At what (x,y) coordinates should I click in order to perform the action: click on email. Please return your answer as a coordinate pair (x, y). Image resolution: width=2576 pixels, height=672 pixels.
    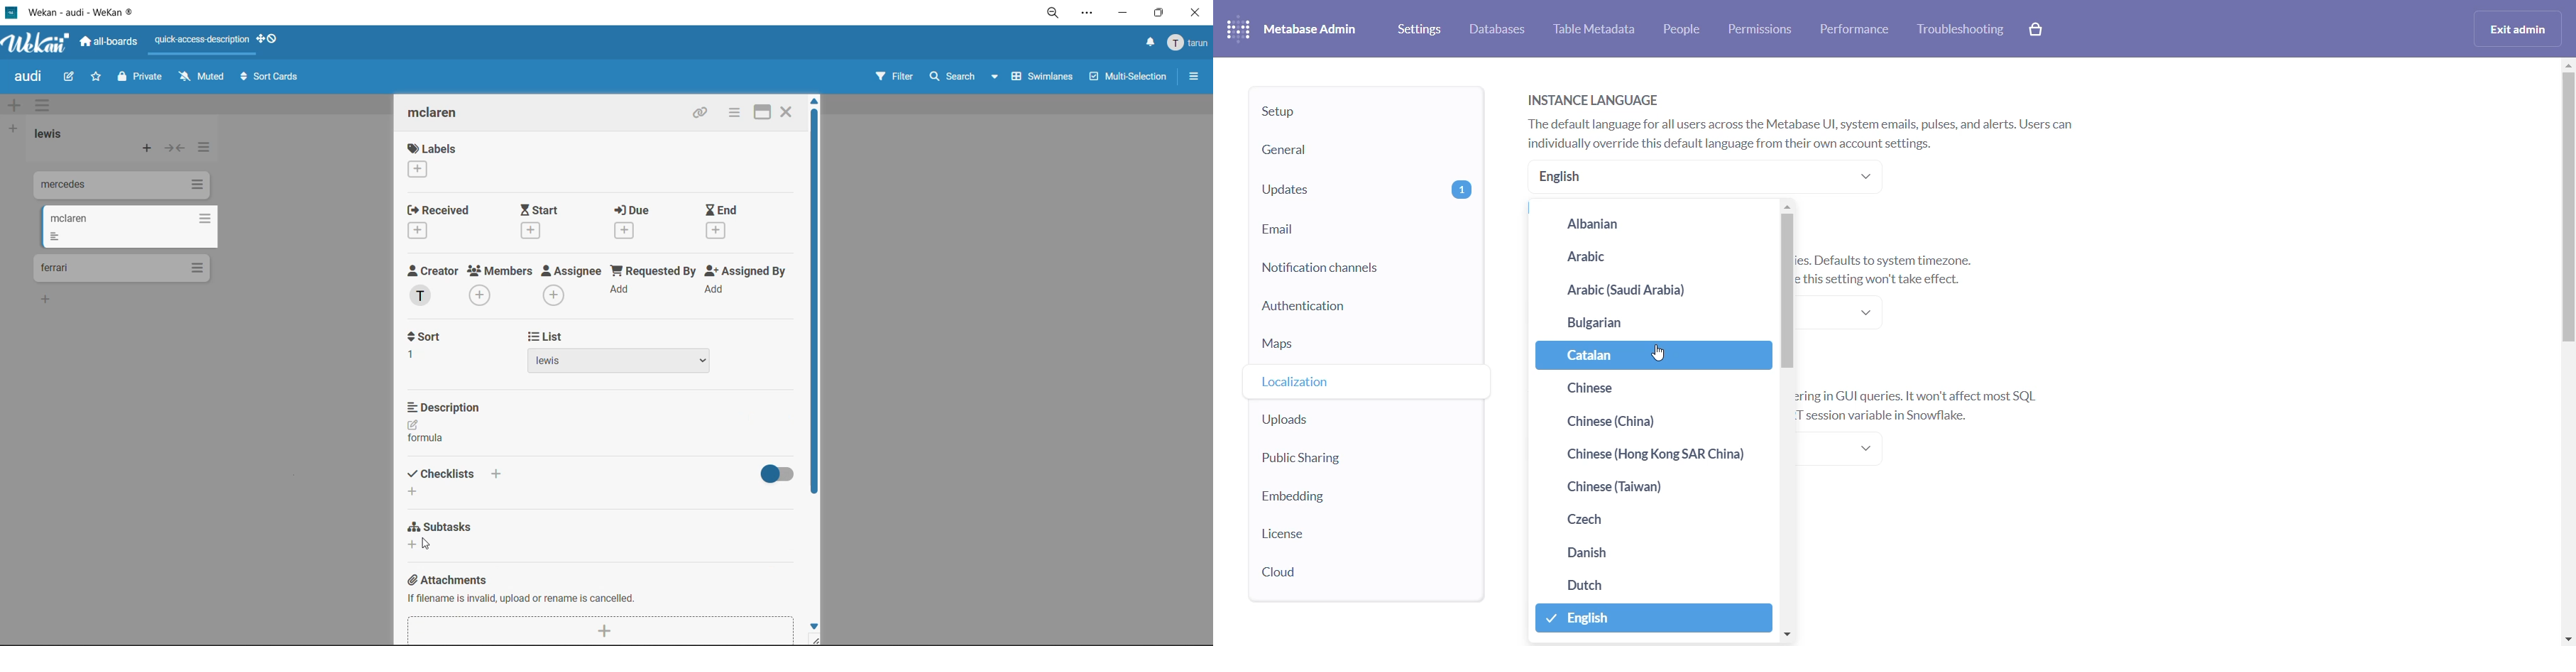
    Looking at the image, I should click on (1364, 229).